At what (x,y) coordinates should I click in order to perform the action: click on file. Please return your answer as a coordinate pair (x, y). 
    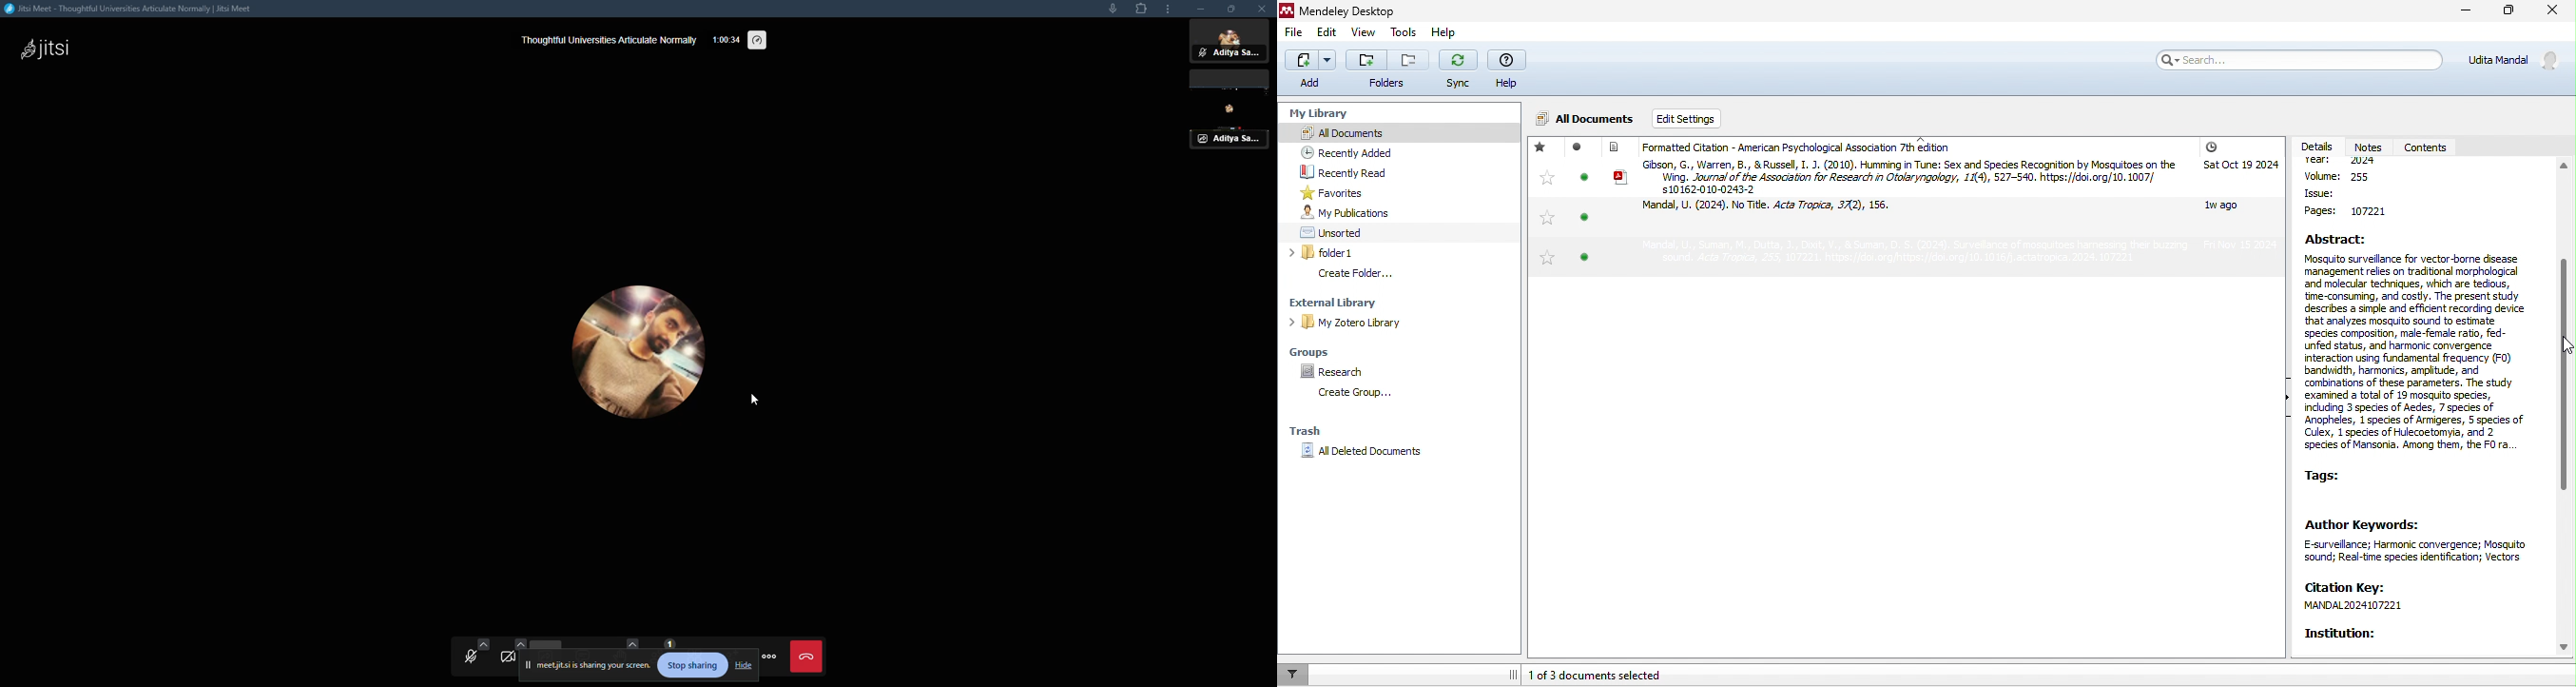
    Looking at the image, I should click on (1296, 35).